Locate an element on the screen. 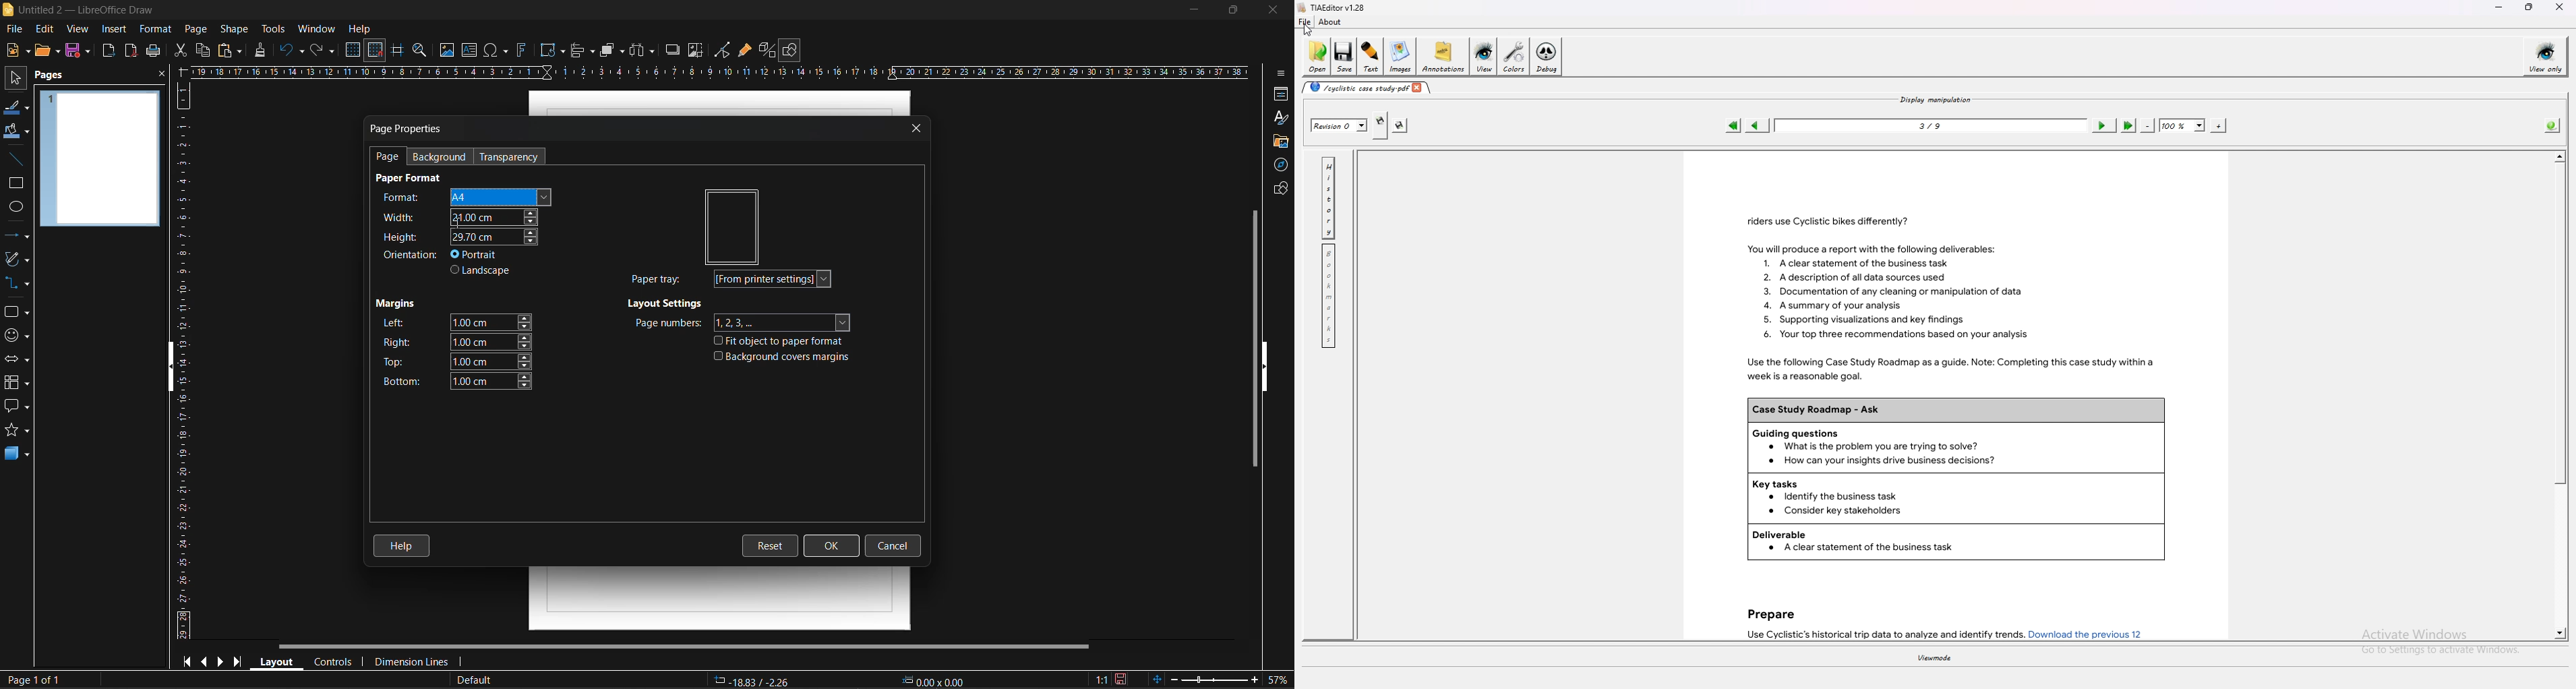  page preview is located at coordinates (100, 160).